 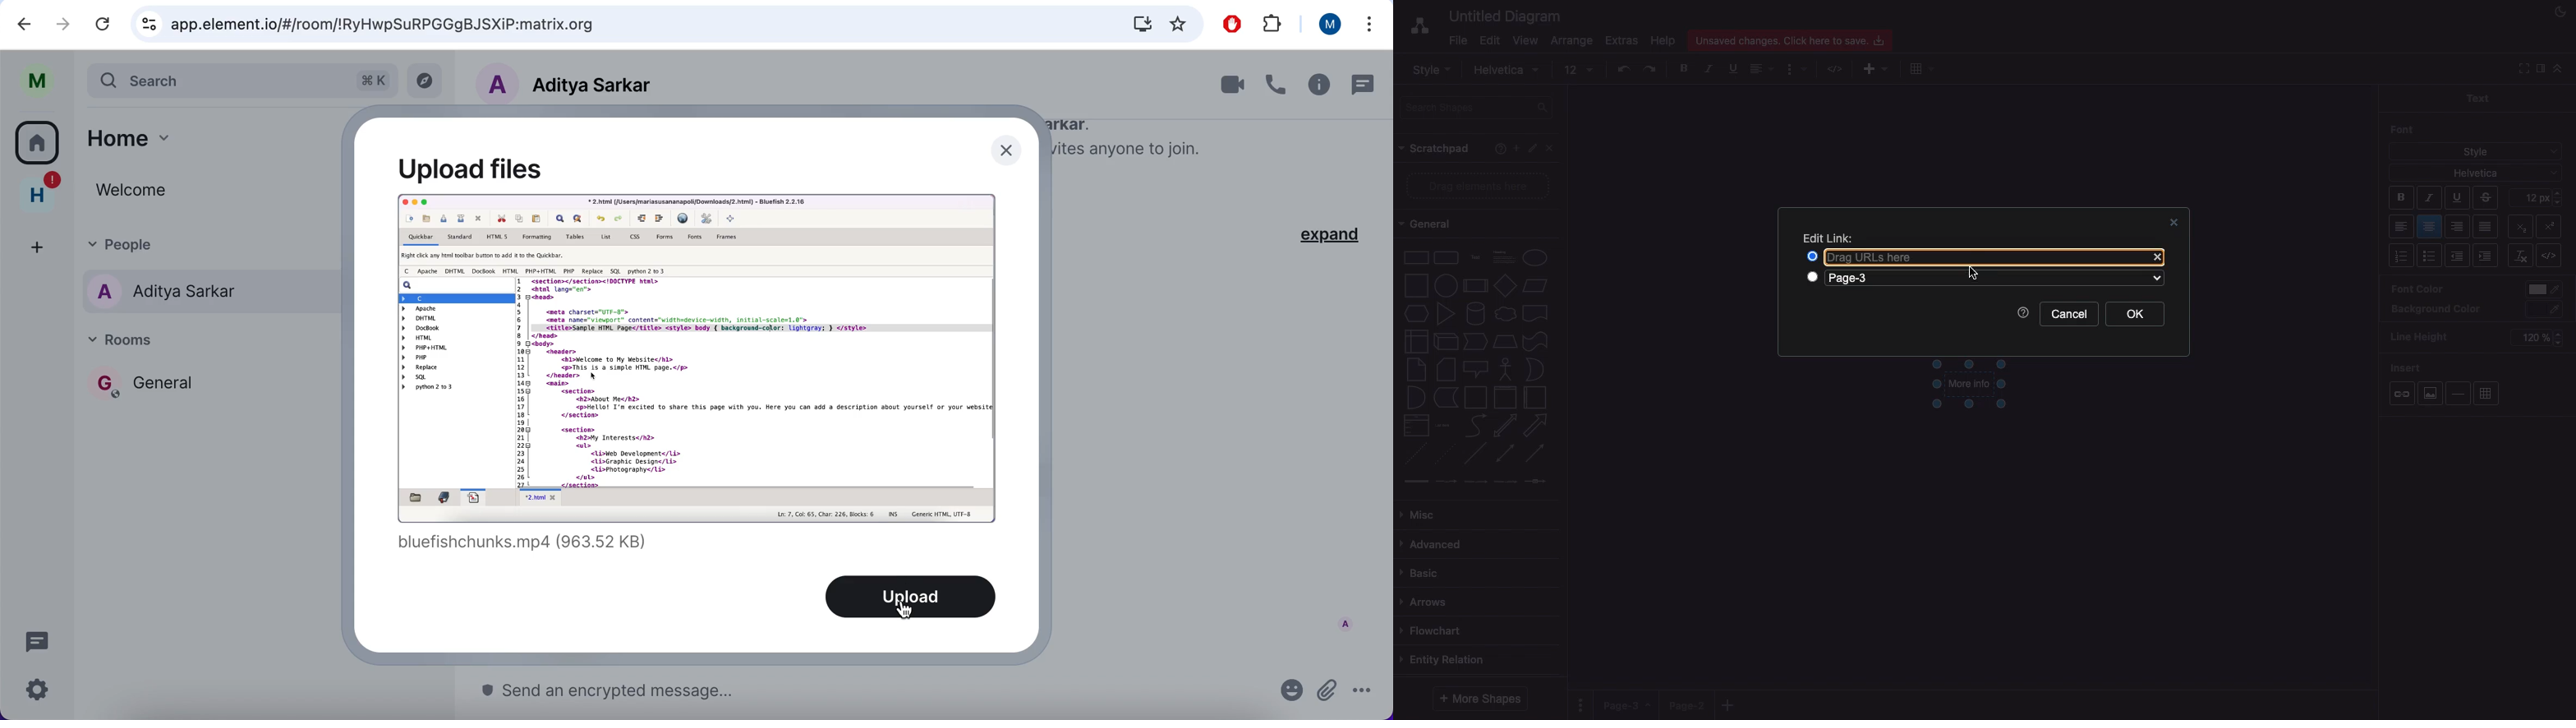 What do you see at coordinates (2404, 129) in the screenshot?
I see `Font` at bounding box center [2404, 129].